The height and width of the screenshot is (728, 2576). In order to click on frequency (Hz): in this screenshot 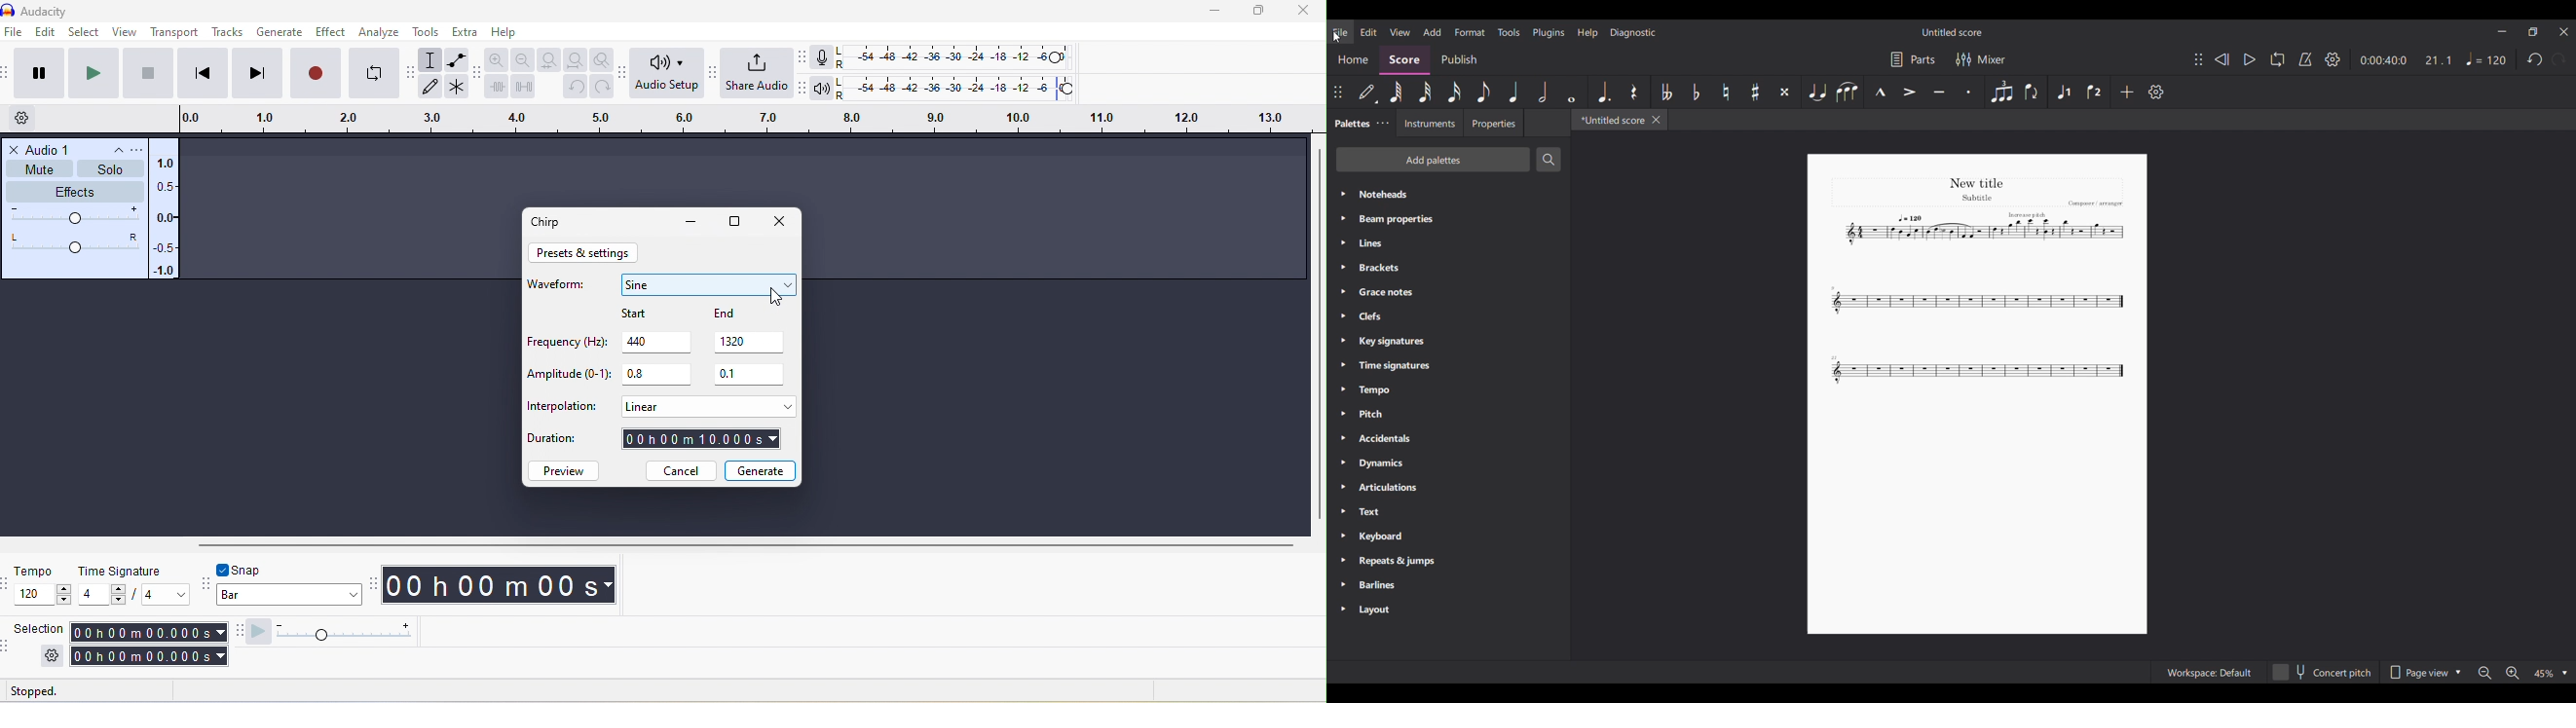, I will do `click(565, 344)`.